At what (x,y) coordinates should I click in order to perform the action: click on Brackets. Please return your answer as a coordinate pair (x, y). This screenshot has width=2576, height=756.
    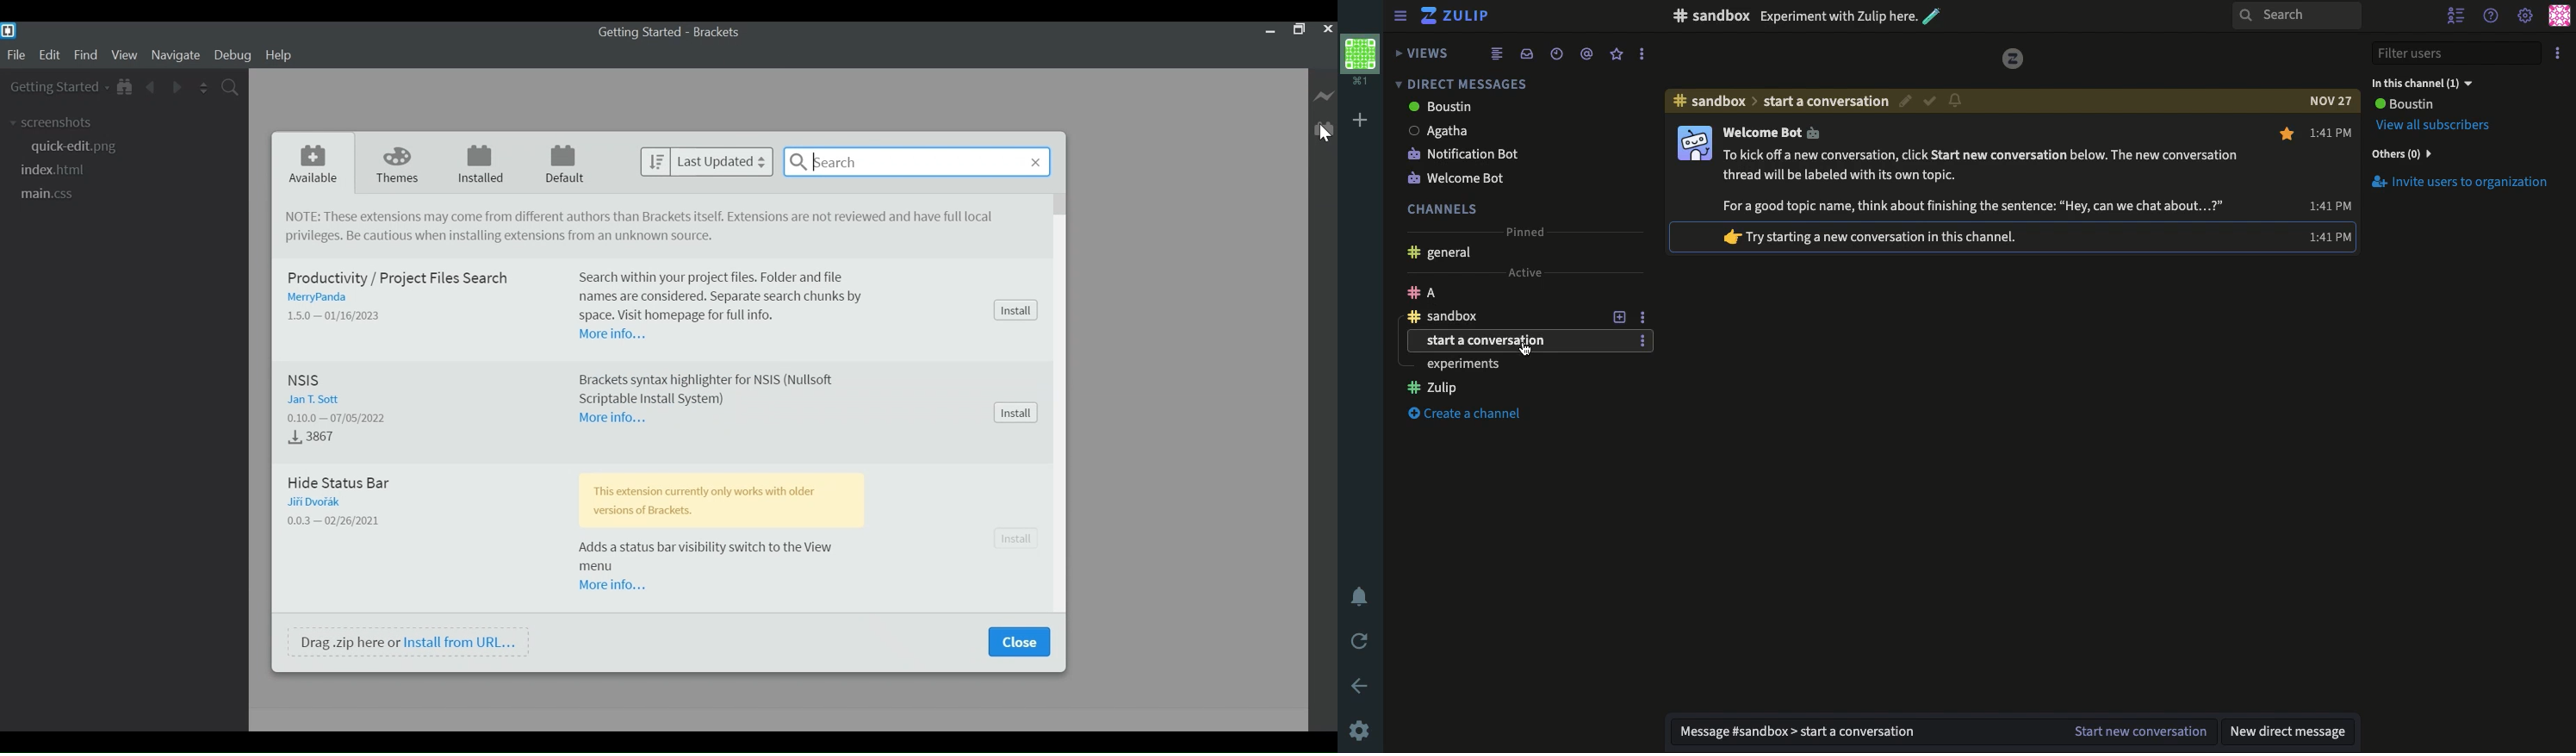
    Looking at the image, I should click on (721, 32).